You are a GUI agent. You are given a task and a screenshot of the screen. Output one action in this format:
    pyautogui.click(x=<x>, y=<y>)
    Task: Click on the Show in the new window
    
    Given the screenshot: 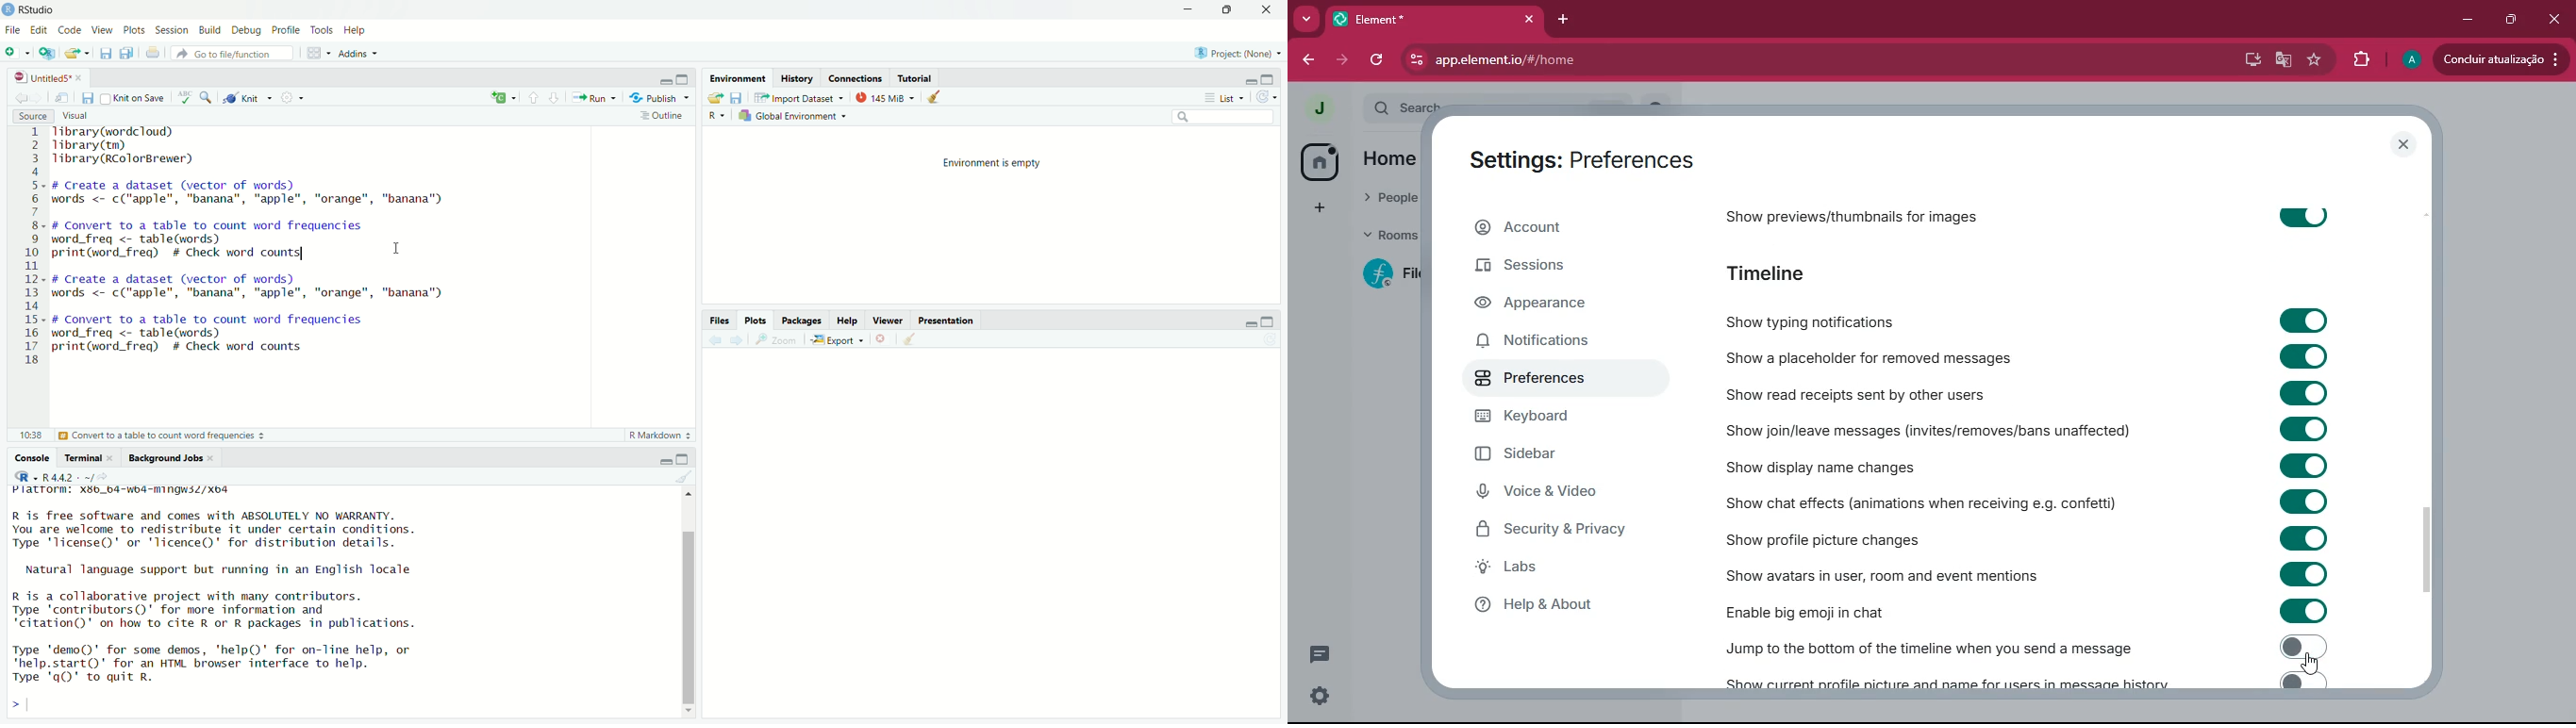 What is the action you would take?
    pyautogui.click(x=60, y=98)
    